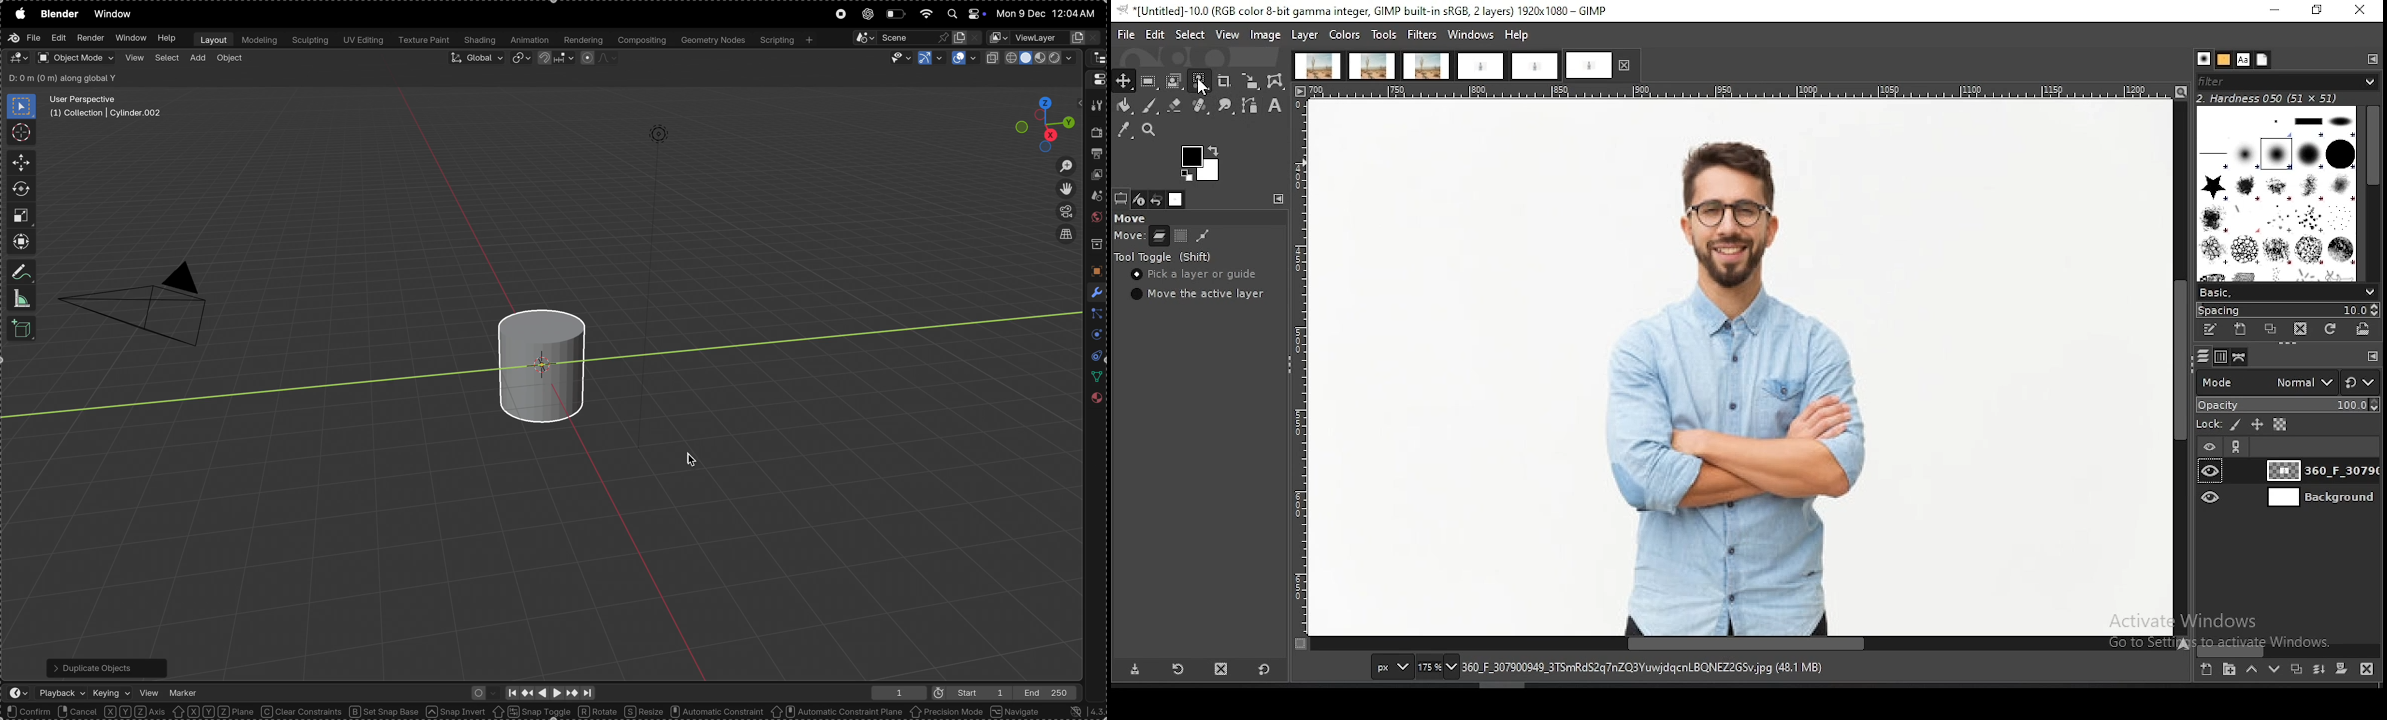 This screenshot has width=2408, height=728. Describe the element at coordinates (582, 40) in the screenshot. I see `rendering` at that location.